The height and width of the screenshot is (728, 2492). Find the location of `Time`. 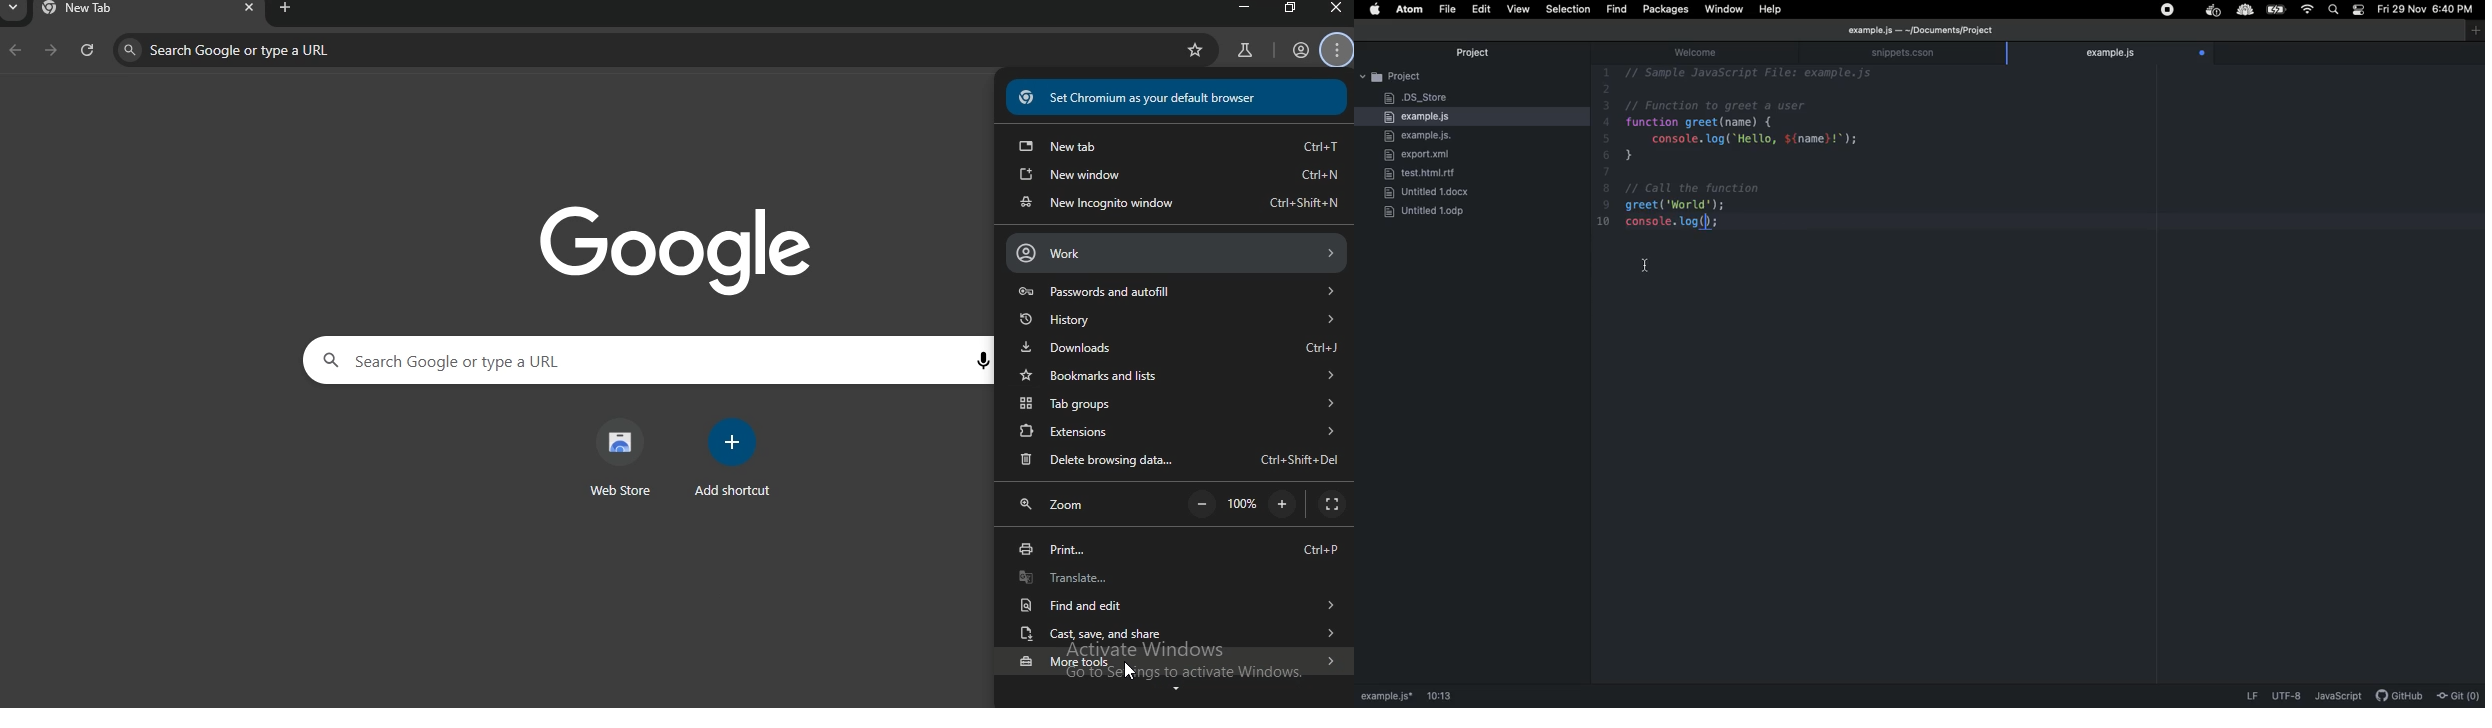

Time is located at coordinates (2457, 12).